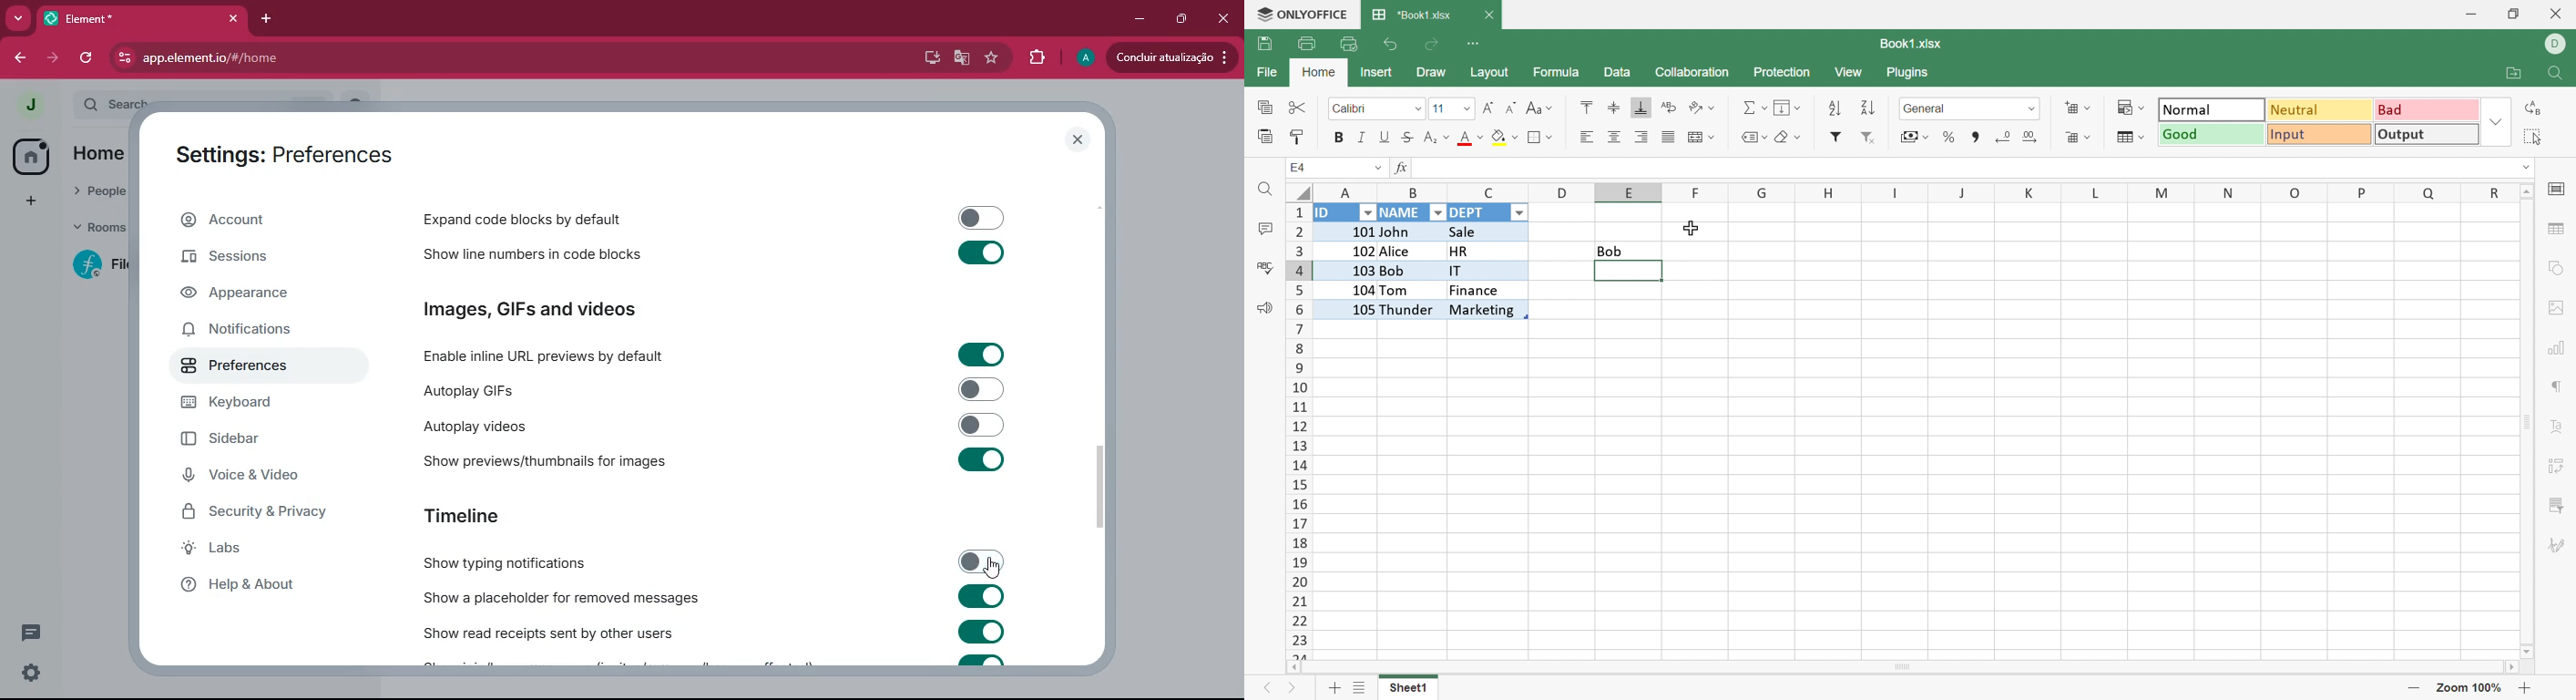  What do you see at coordinates (1700, 106) in the screenshot?
I see `Orientation` at bounding box center [1700, 106].